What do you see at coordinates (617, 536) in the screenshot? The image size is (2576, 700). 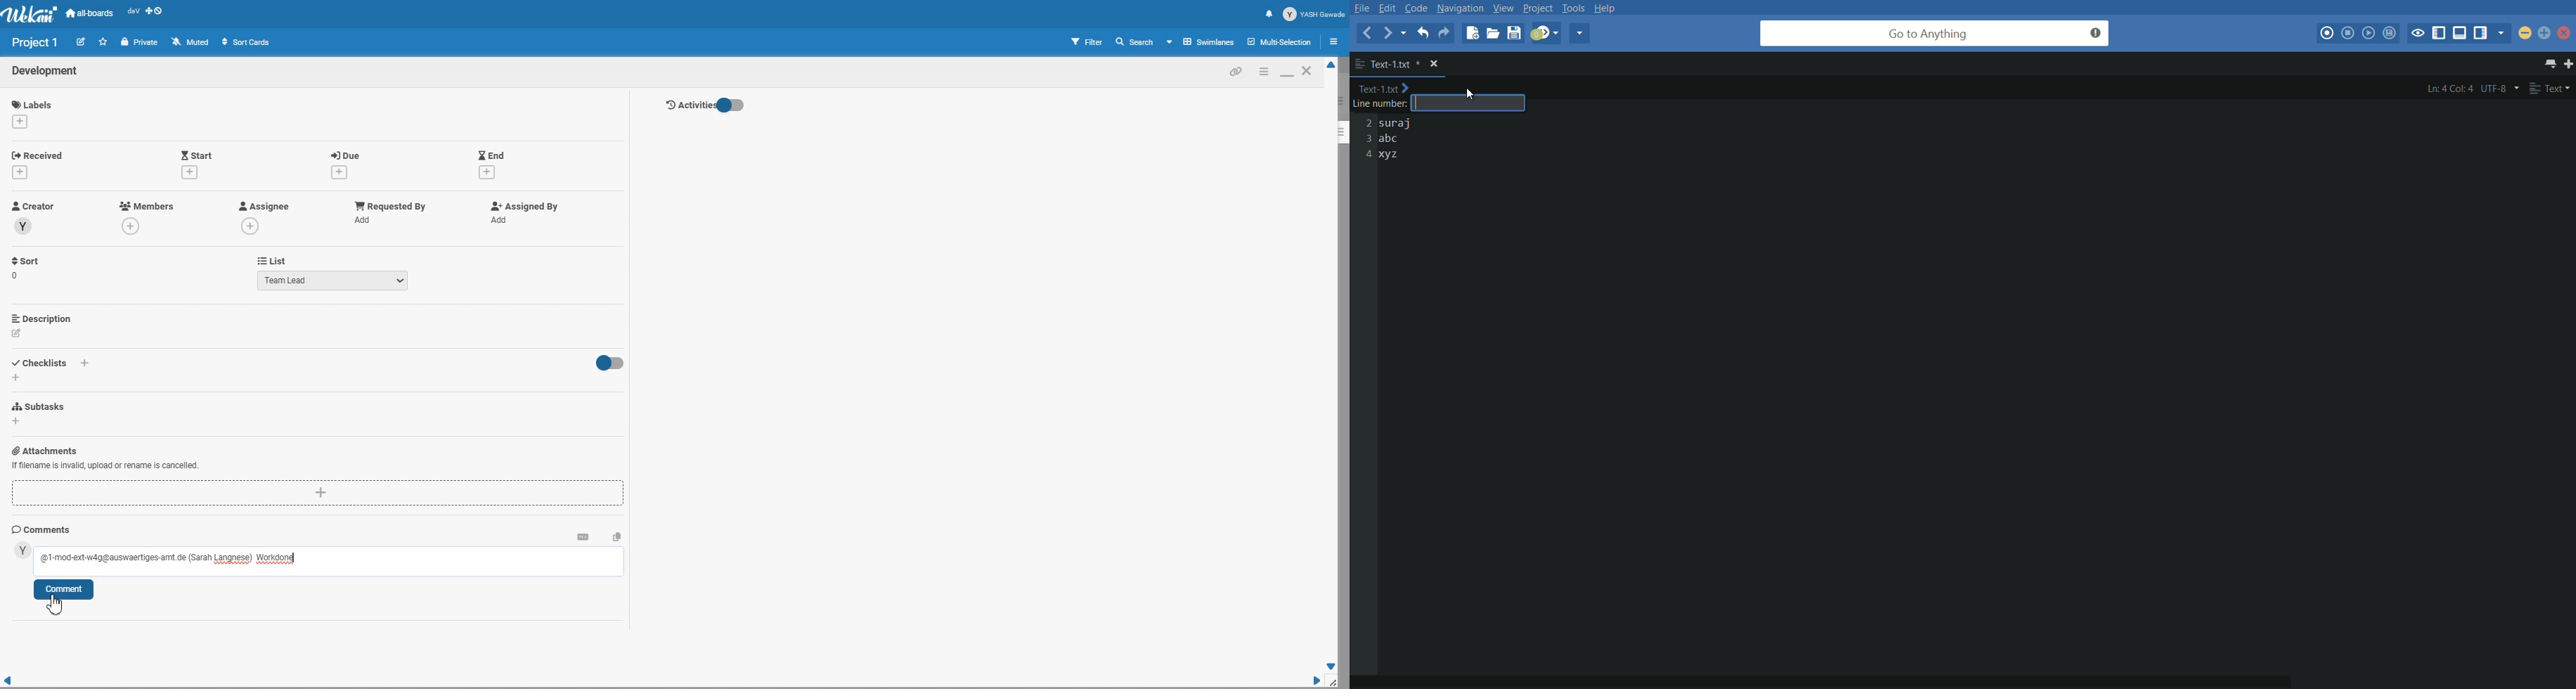 I see `Copy text to clipboard` at bounding box center [617, 536].